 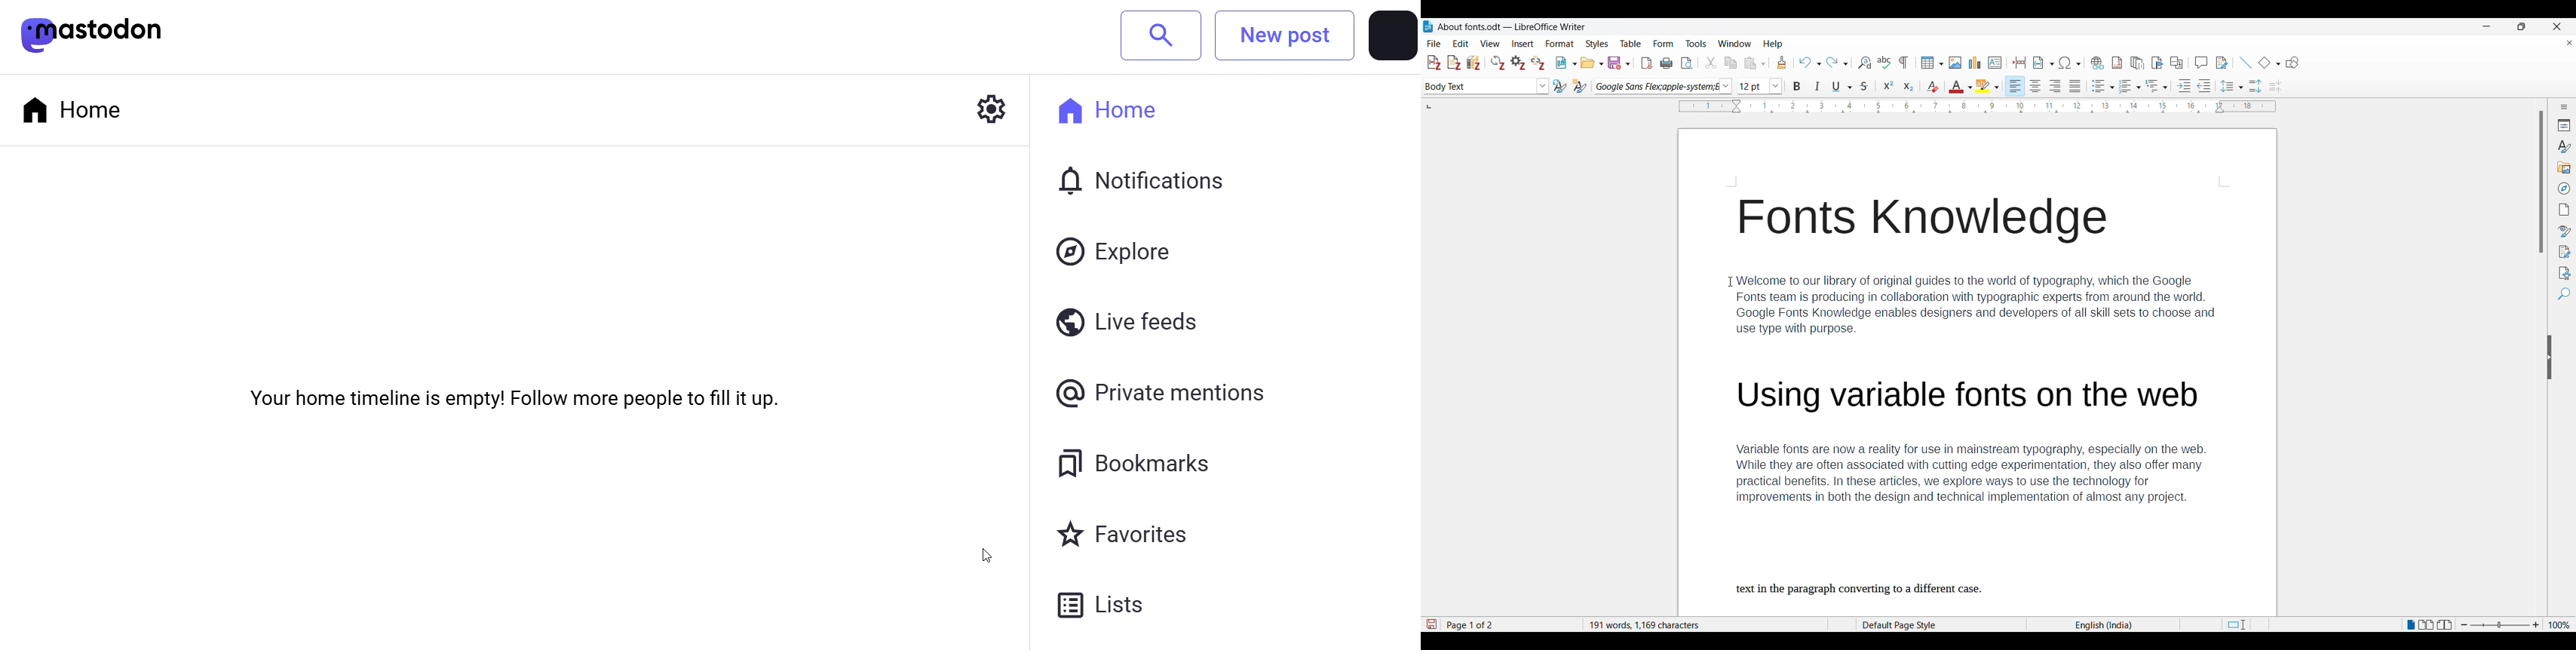 What do you see at coordinates (1837, 63) in the screenshot?
I see `Redo` at bounding box center [1837, 63].